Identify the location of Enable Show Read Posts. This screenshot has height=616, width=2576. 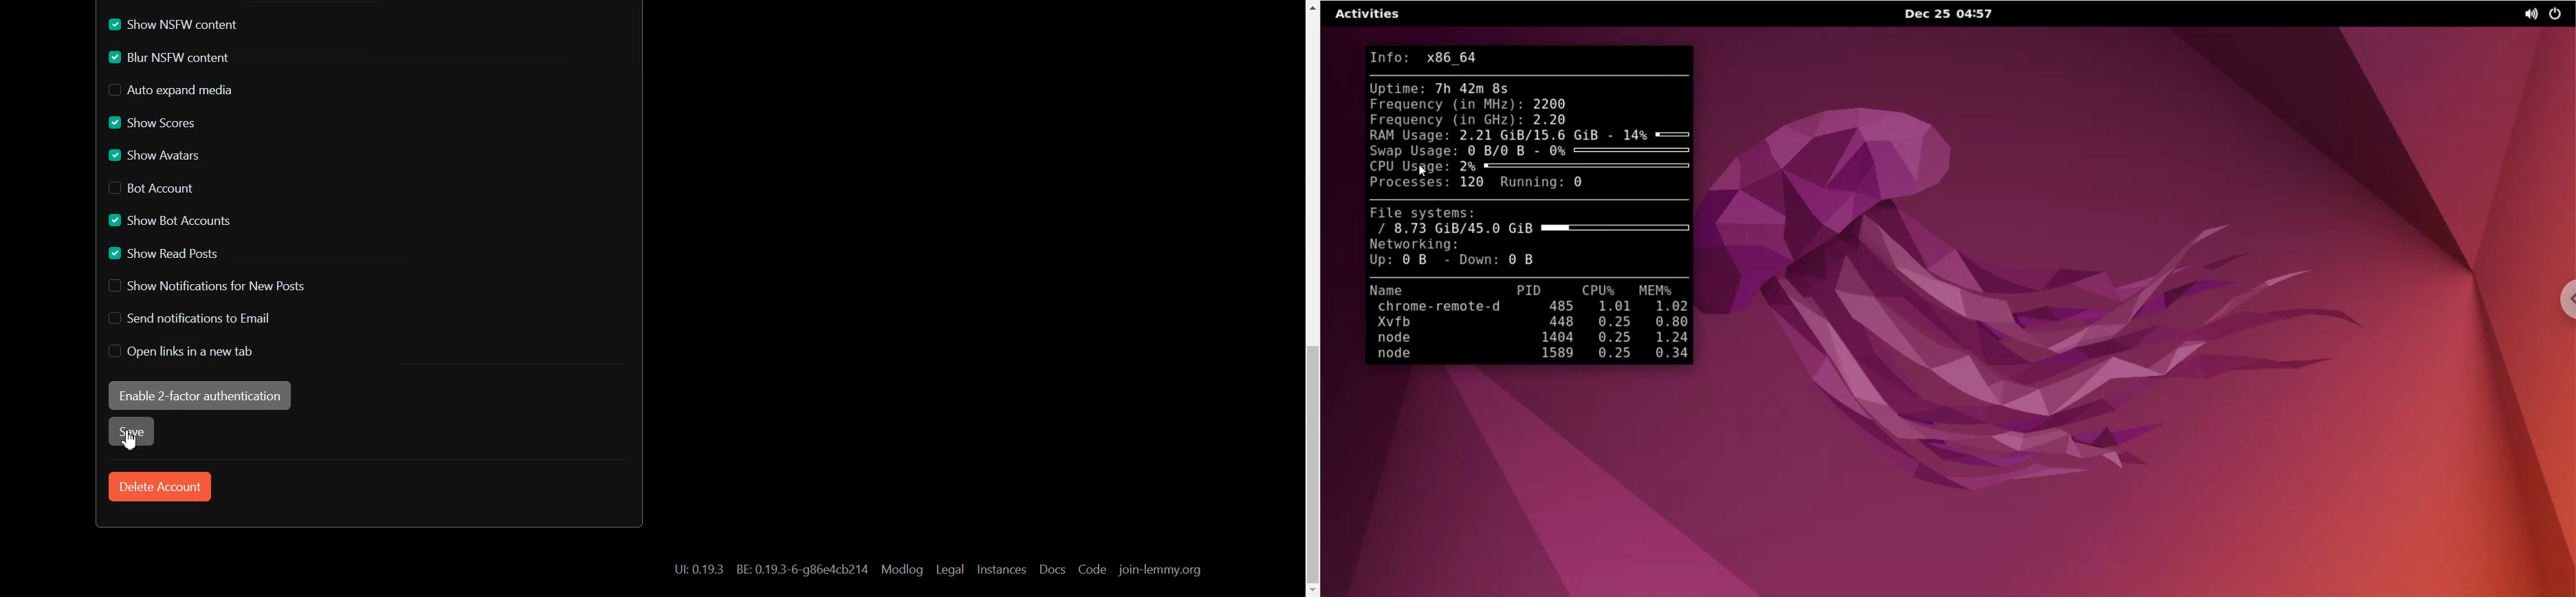
(165, 254).